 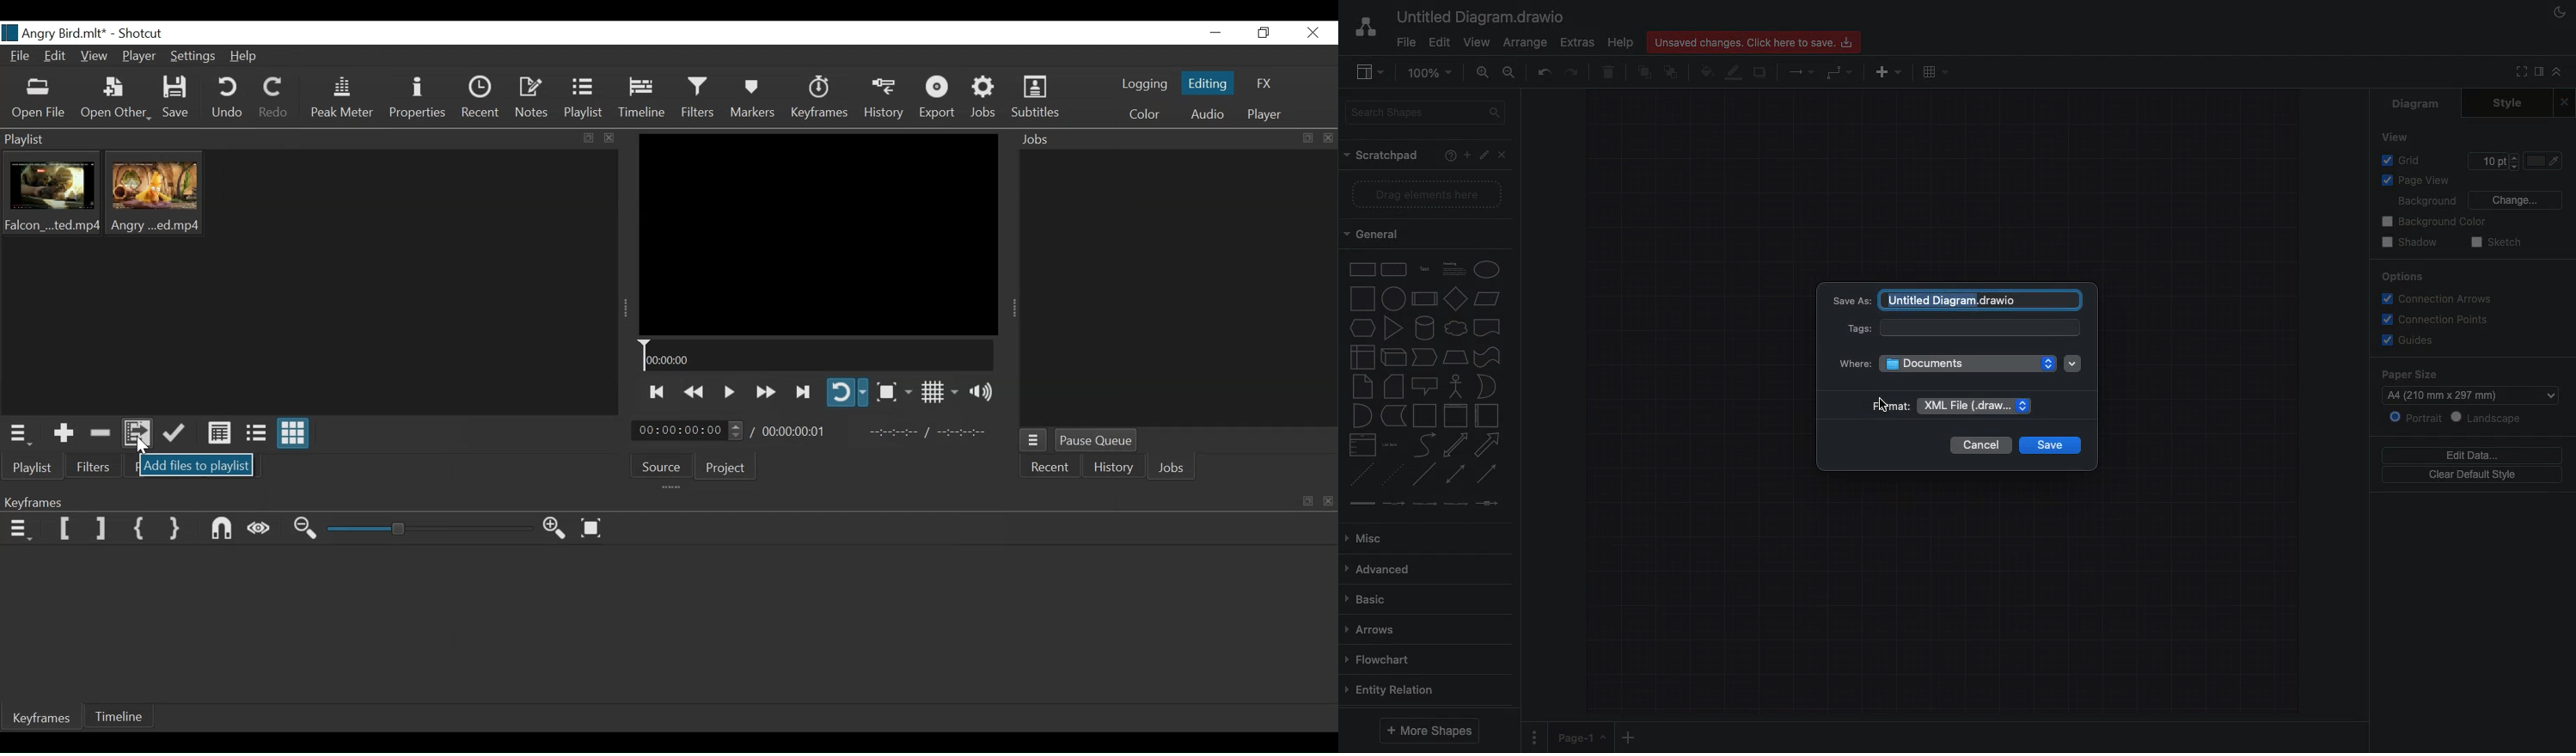 What do you see at coordinates (698, 98) in the screenshot?
I see `Filters` at bounding box center [698, 98].